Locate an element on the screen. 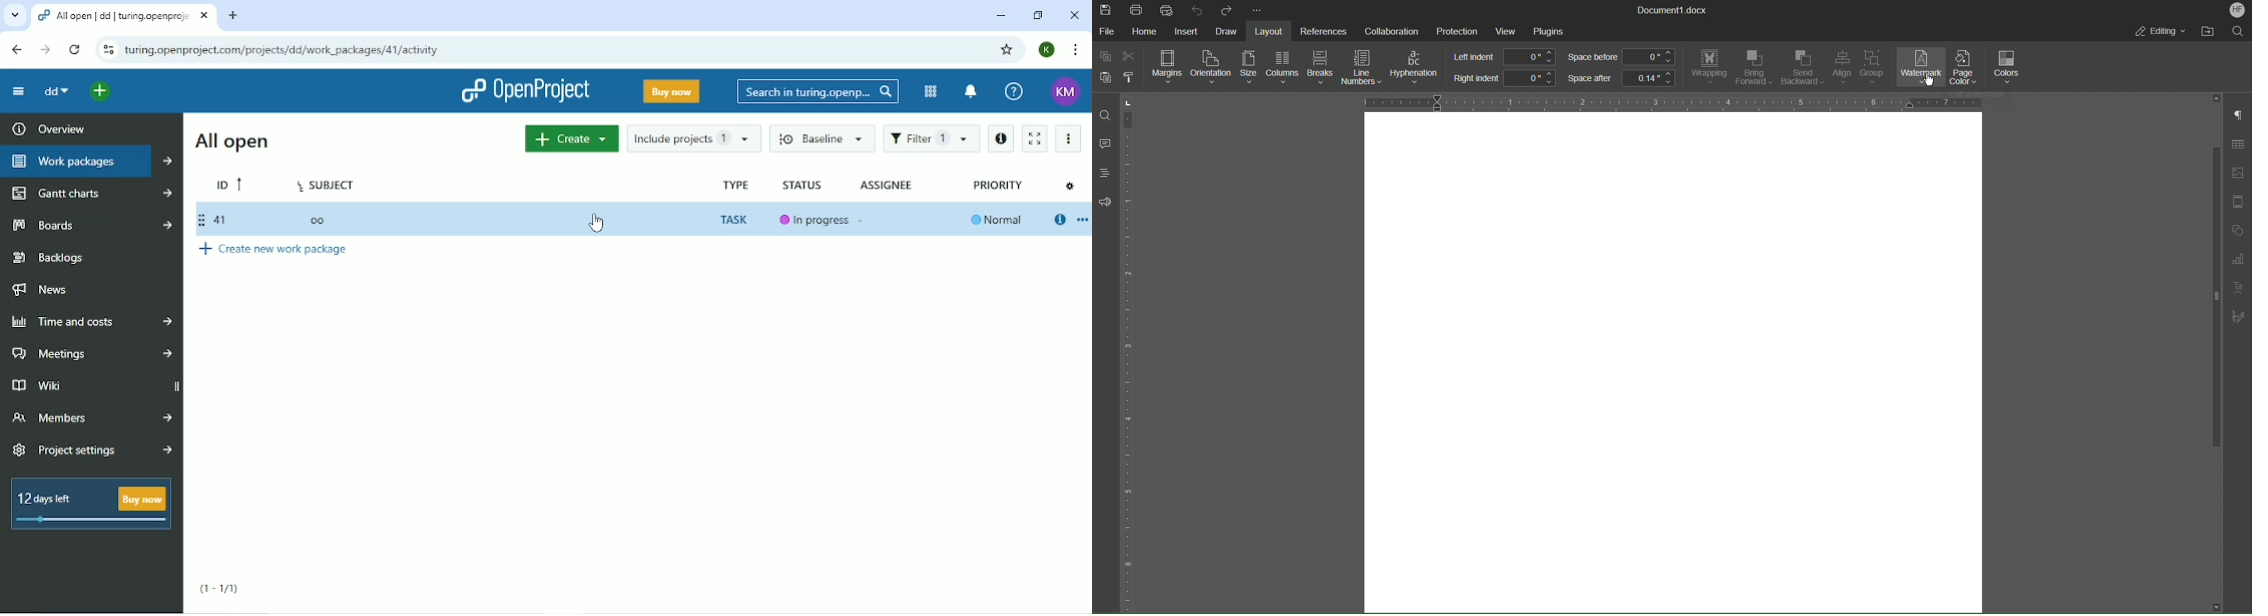 The image size is (2268, 616). Margins is located at coordinates (1168, 67).